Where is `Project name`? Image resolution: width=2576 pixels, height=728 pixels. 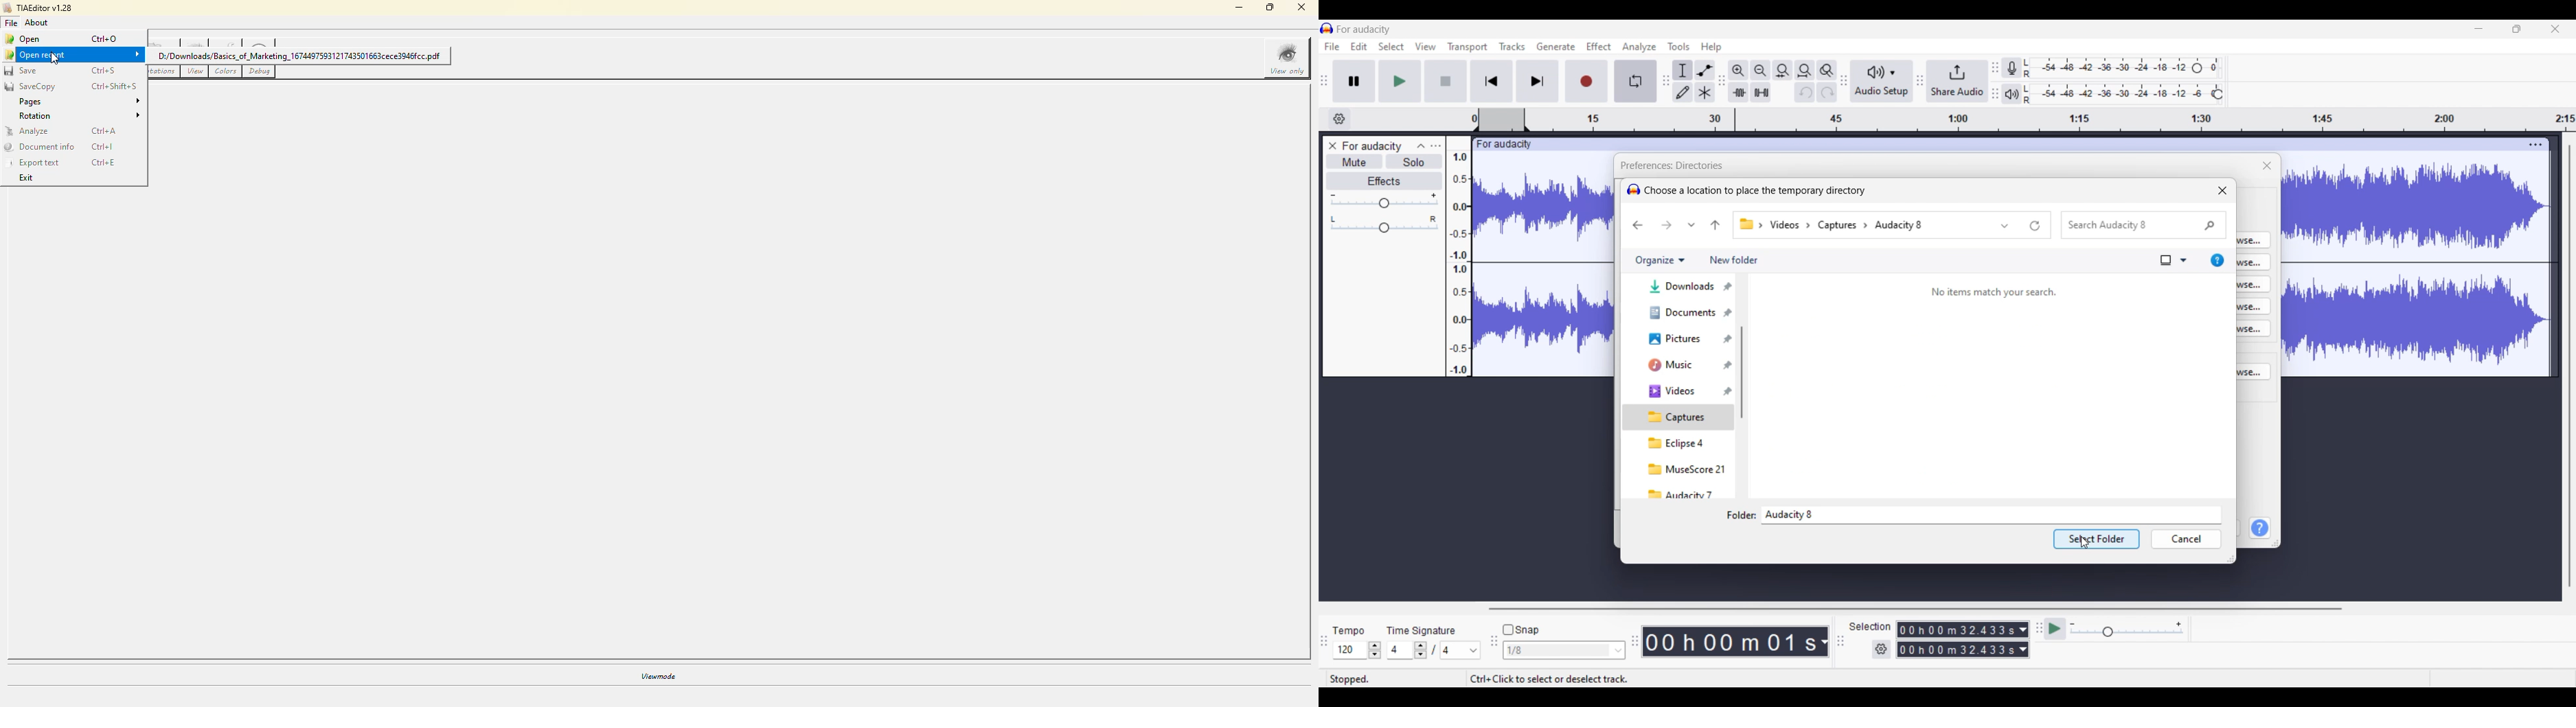 Project name is located at coordinates (1503, 145).